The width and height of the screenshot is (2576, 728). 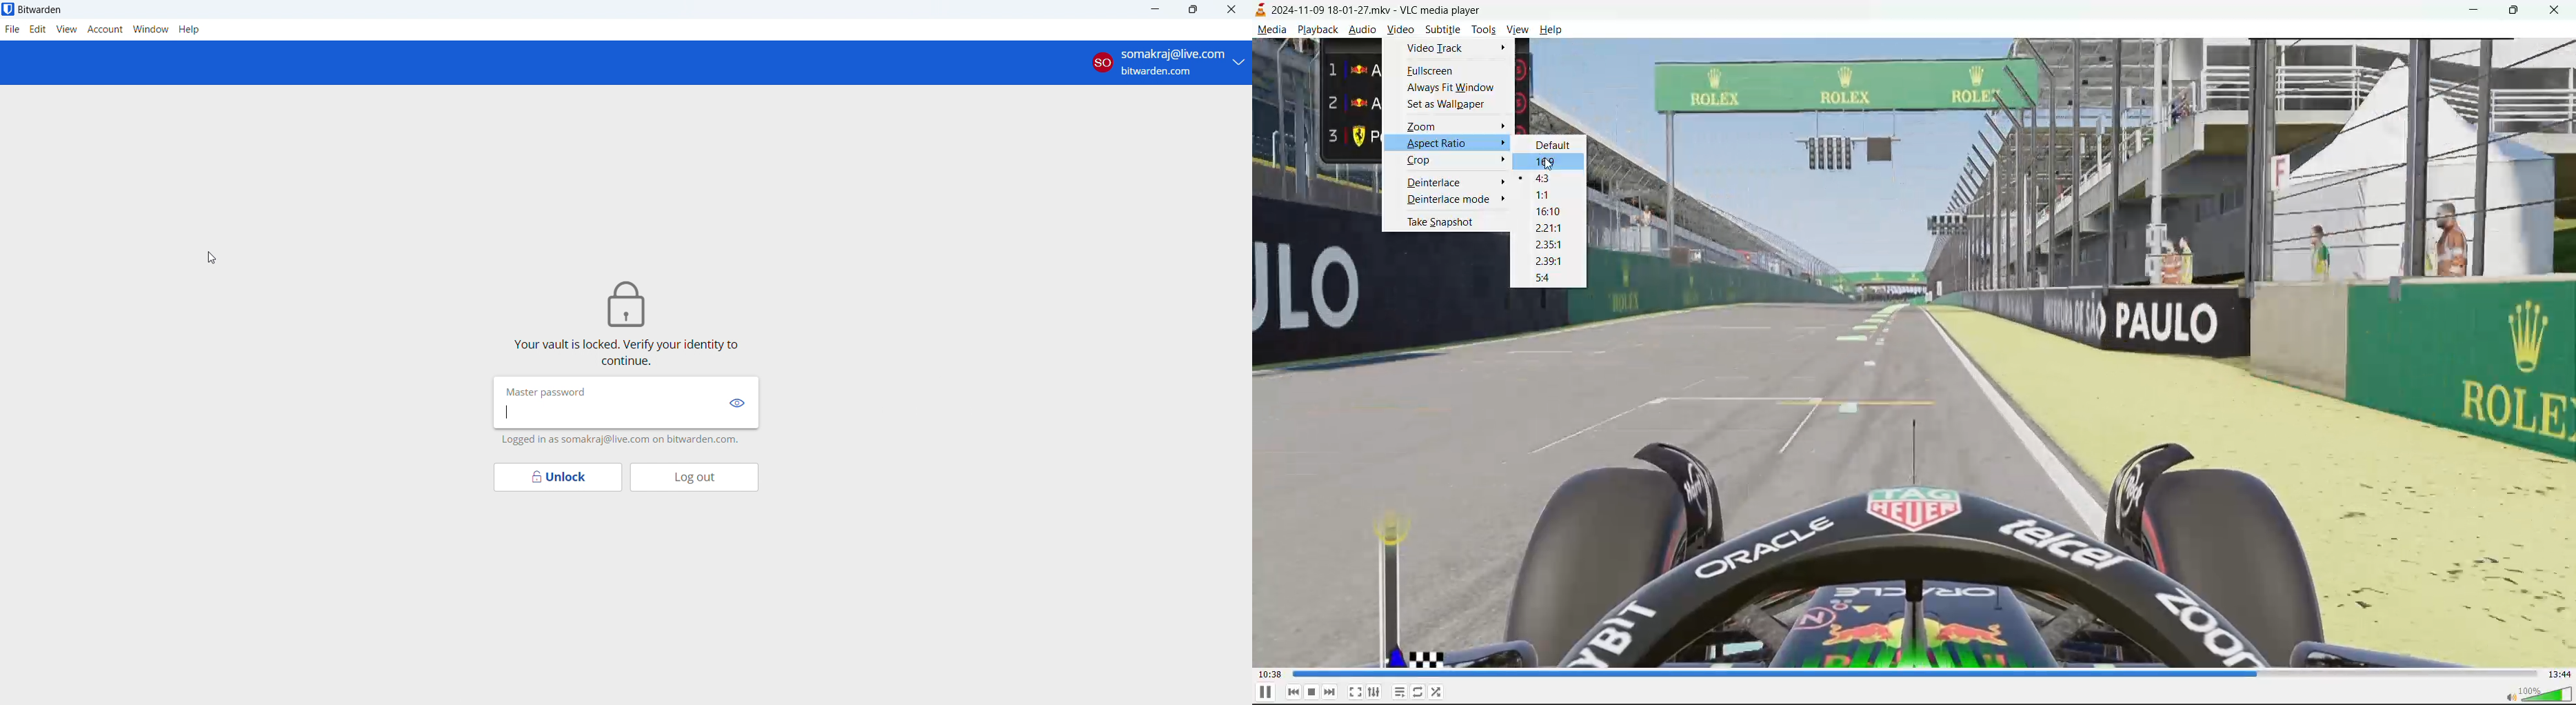 What do you see at coordinates (1557, 144) in the screenshot?
I see `default` at bounding box center [1557, 144].